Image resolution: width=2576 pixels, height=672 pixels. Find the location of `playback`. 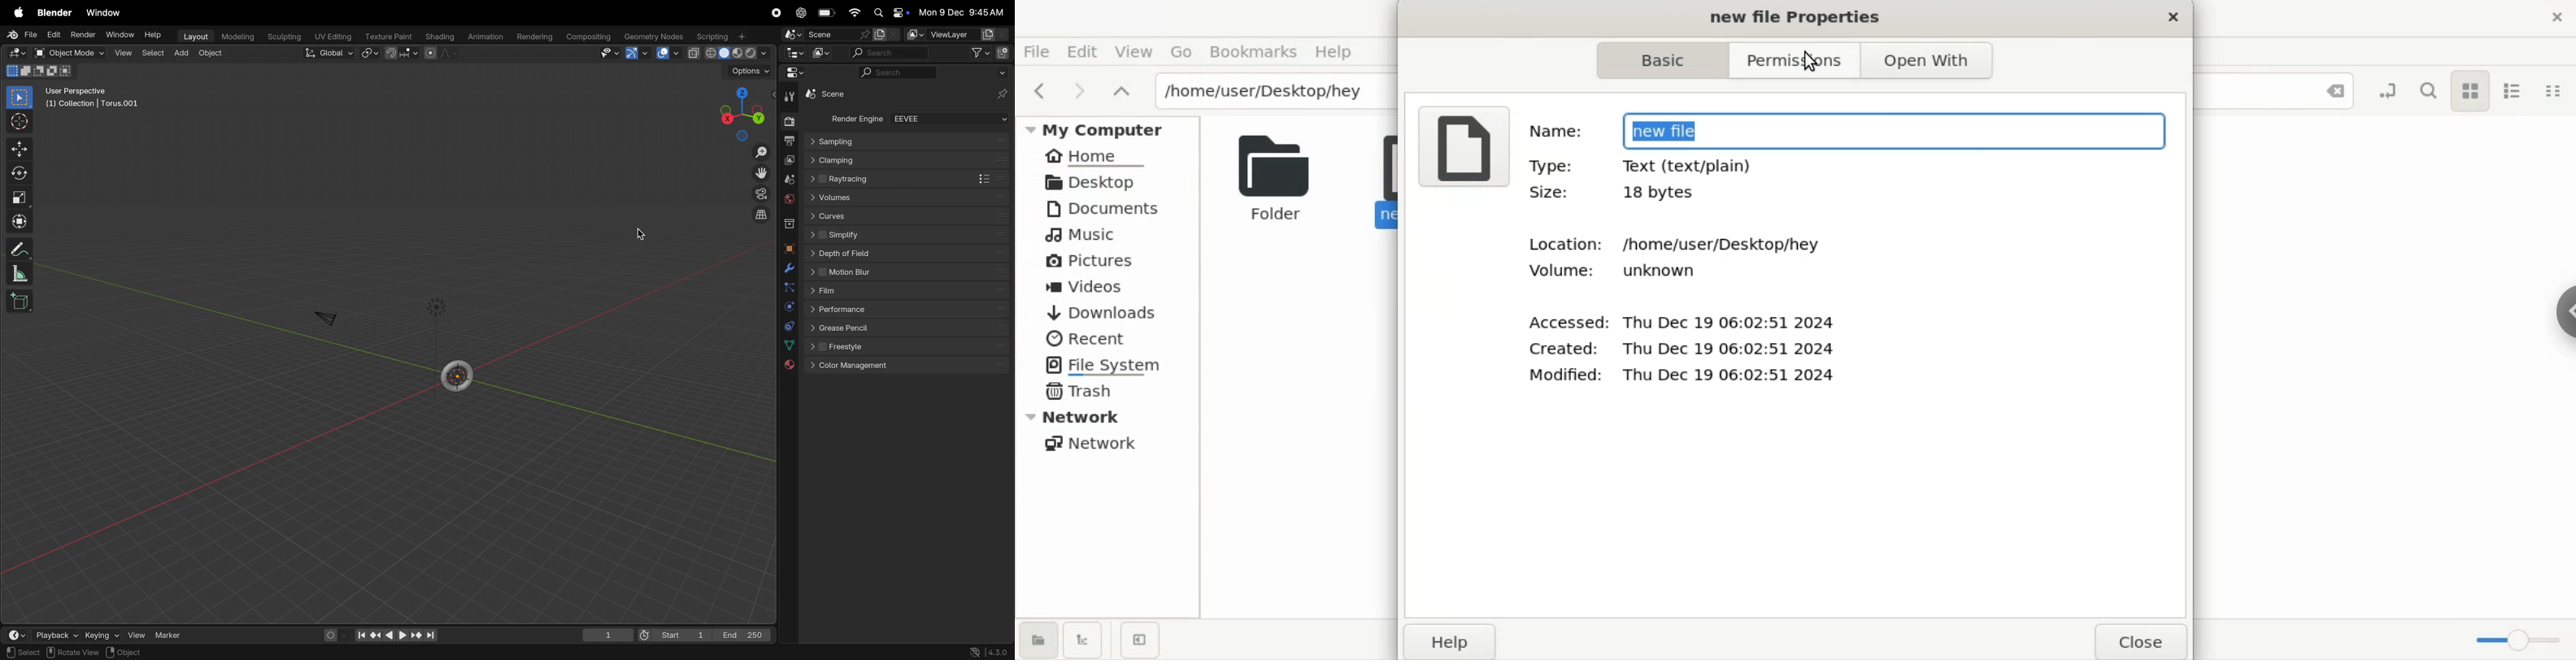

playback is located at coordinates (54, 635).